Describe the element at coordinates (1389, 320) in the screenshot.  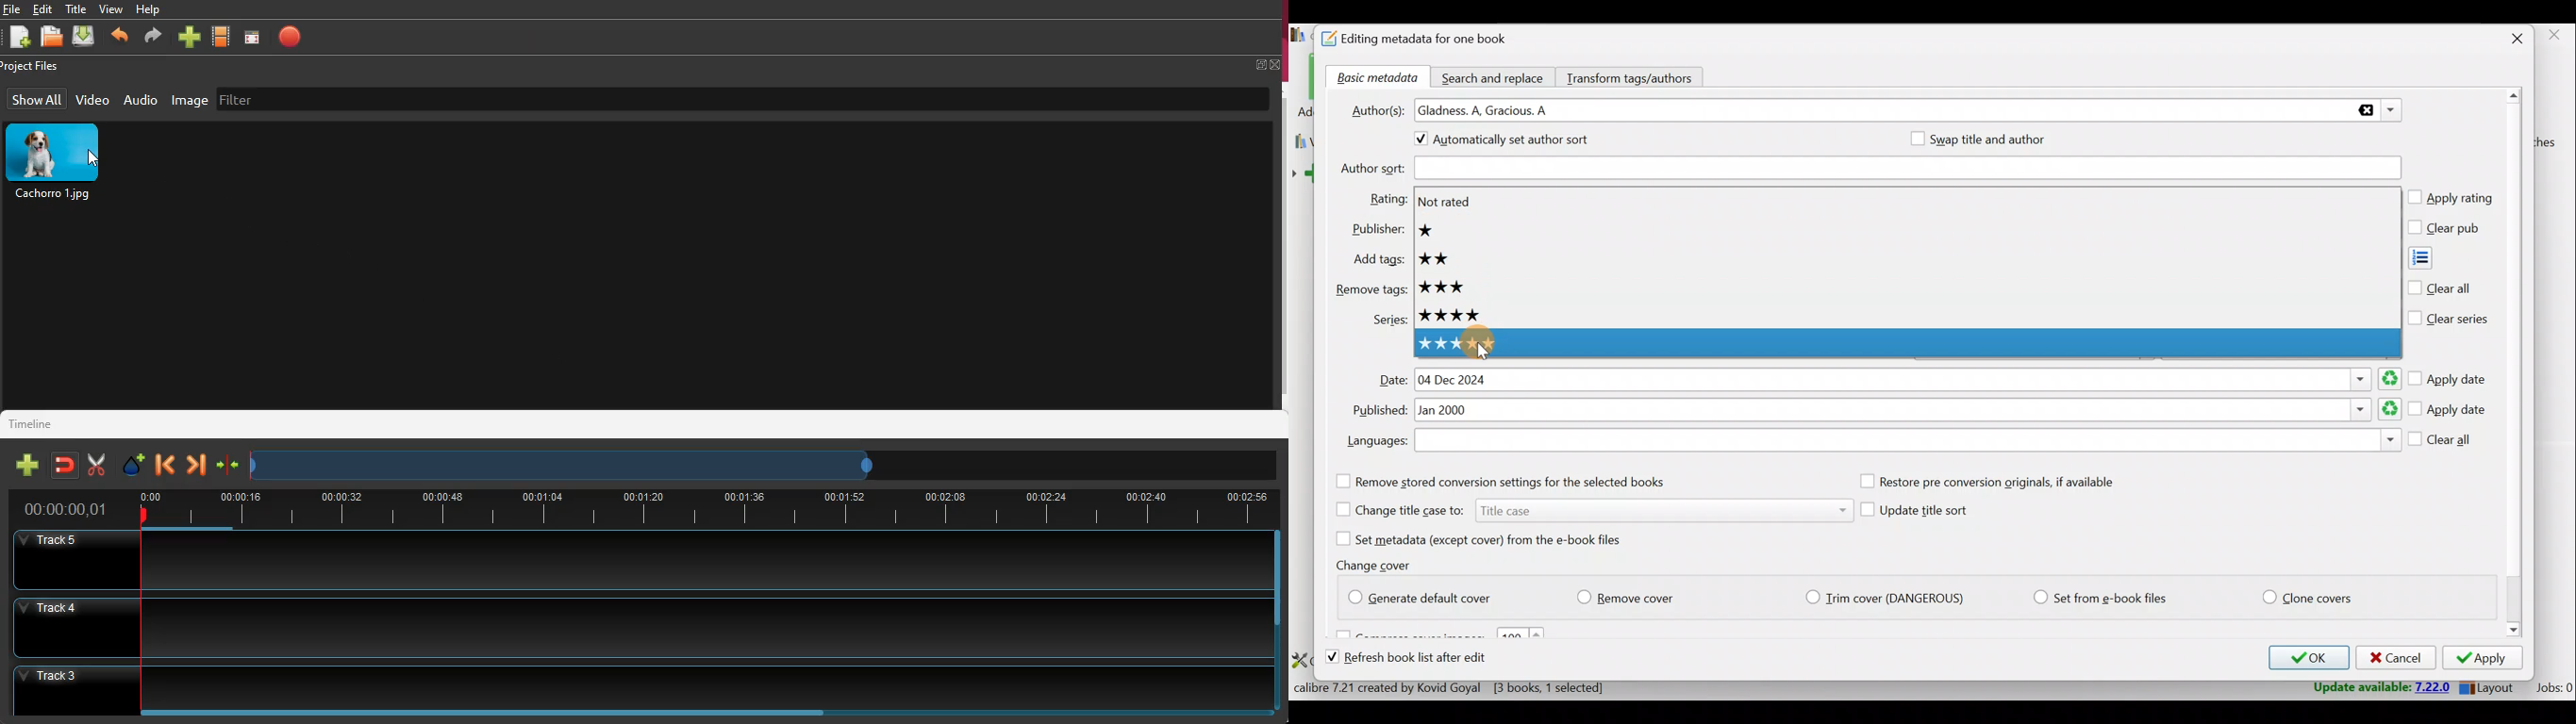
I see `Series:` at that location.